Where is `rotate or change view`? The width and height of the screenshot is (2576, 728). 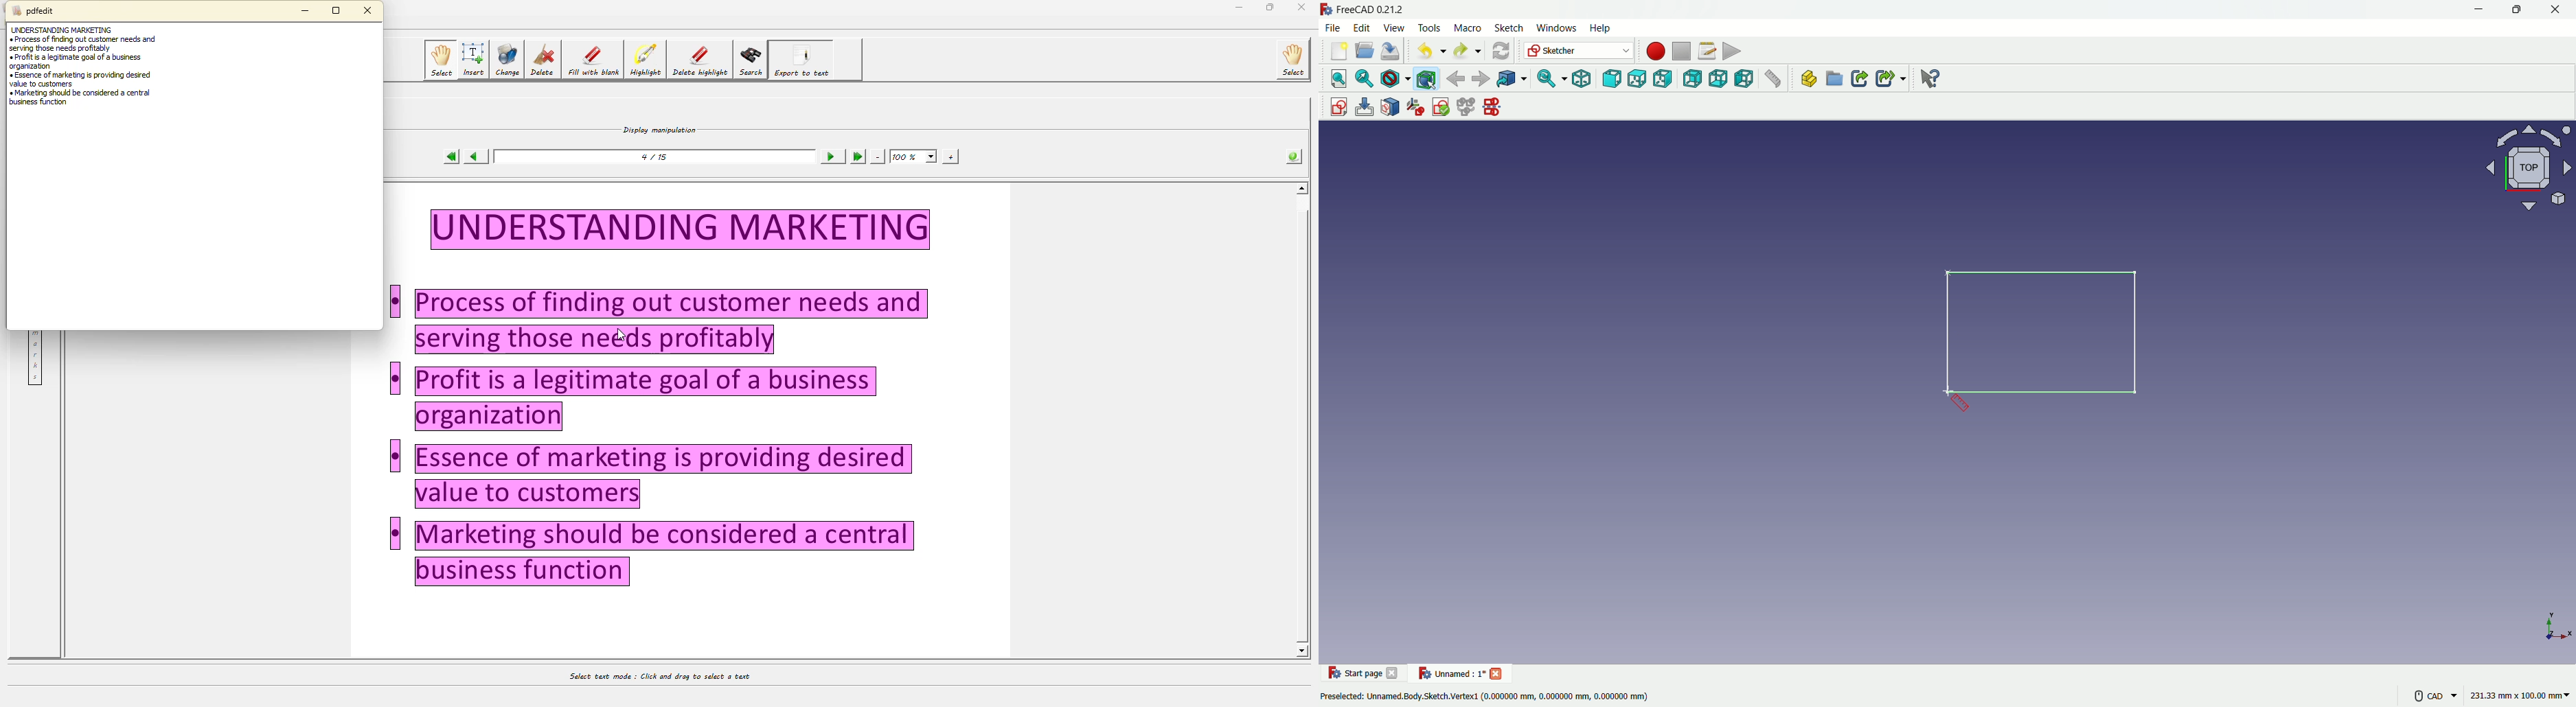
rotate or change view is located at coordinates (2530, 169).